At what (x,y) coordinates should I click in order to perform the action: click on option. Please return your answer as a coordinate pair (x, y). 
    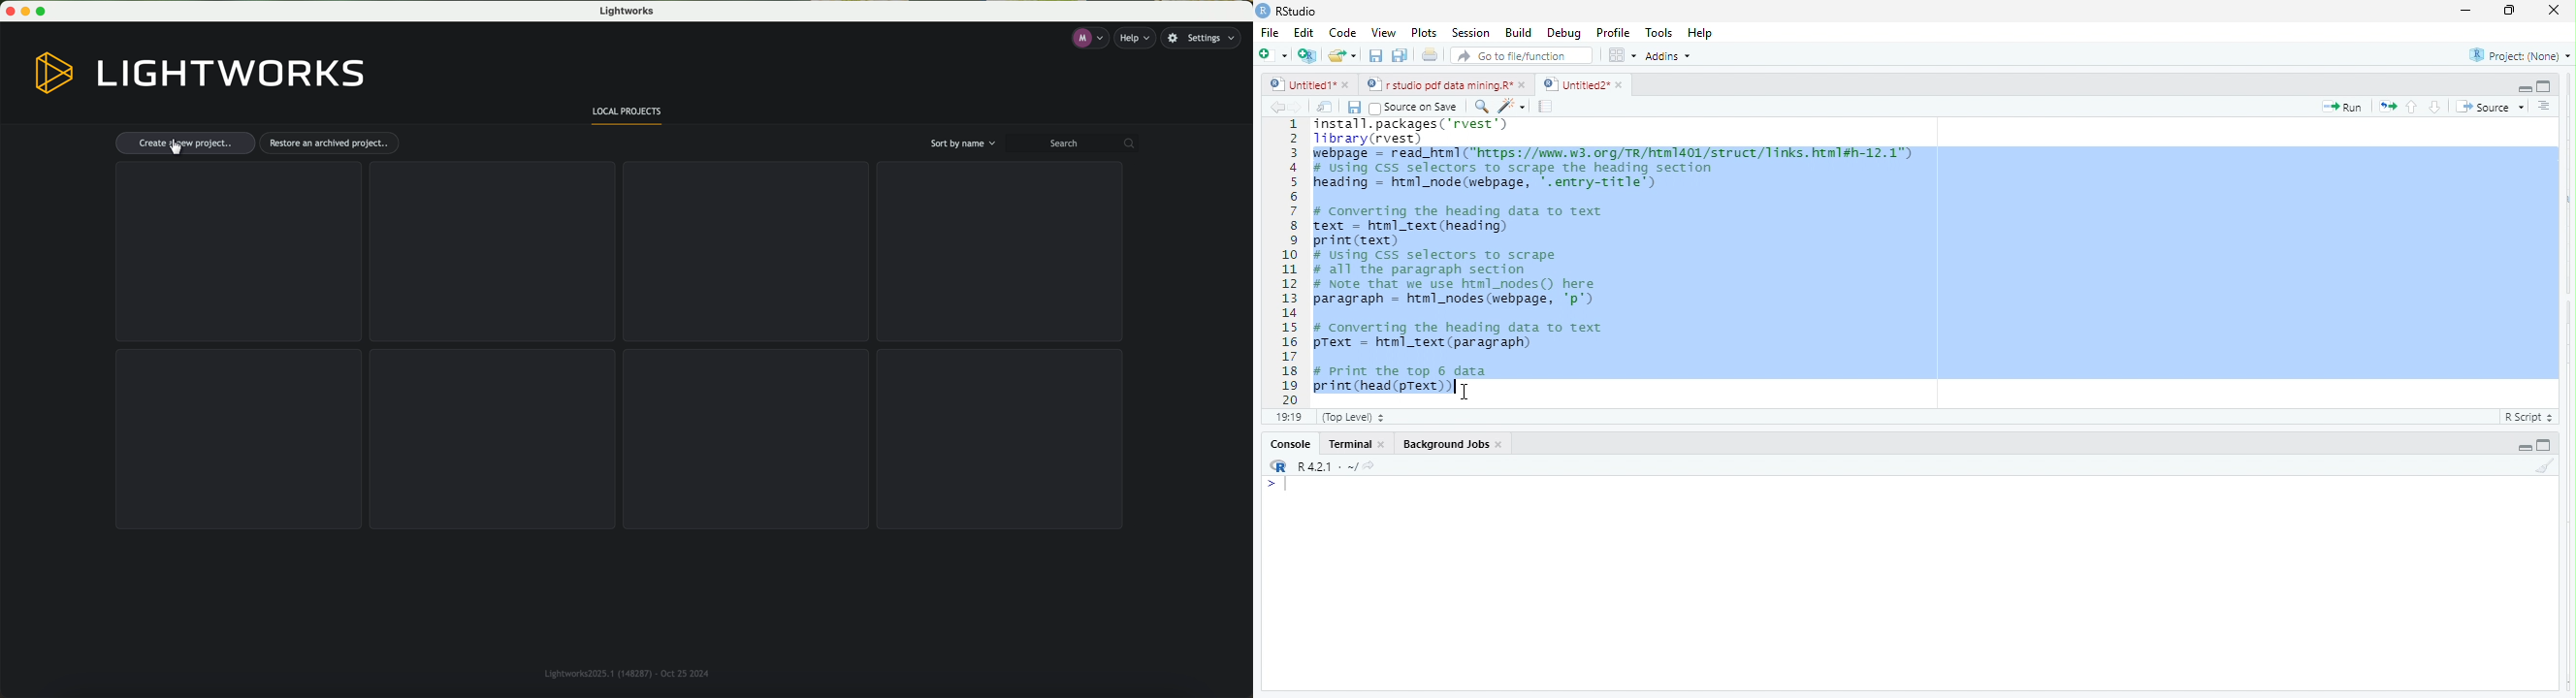
    Looking at the image, I should click on (1622, 54).